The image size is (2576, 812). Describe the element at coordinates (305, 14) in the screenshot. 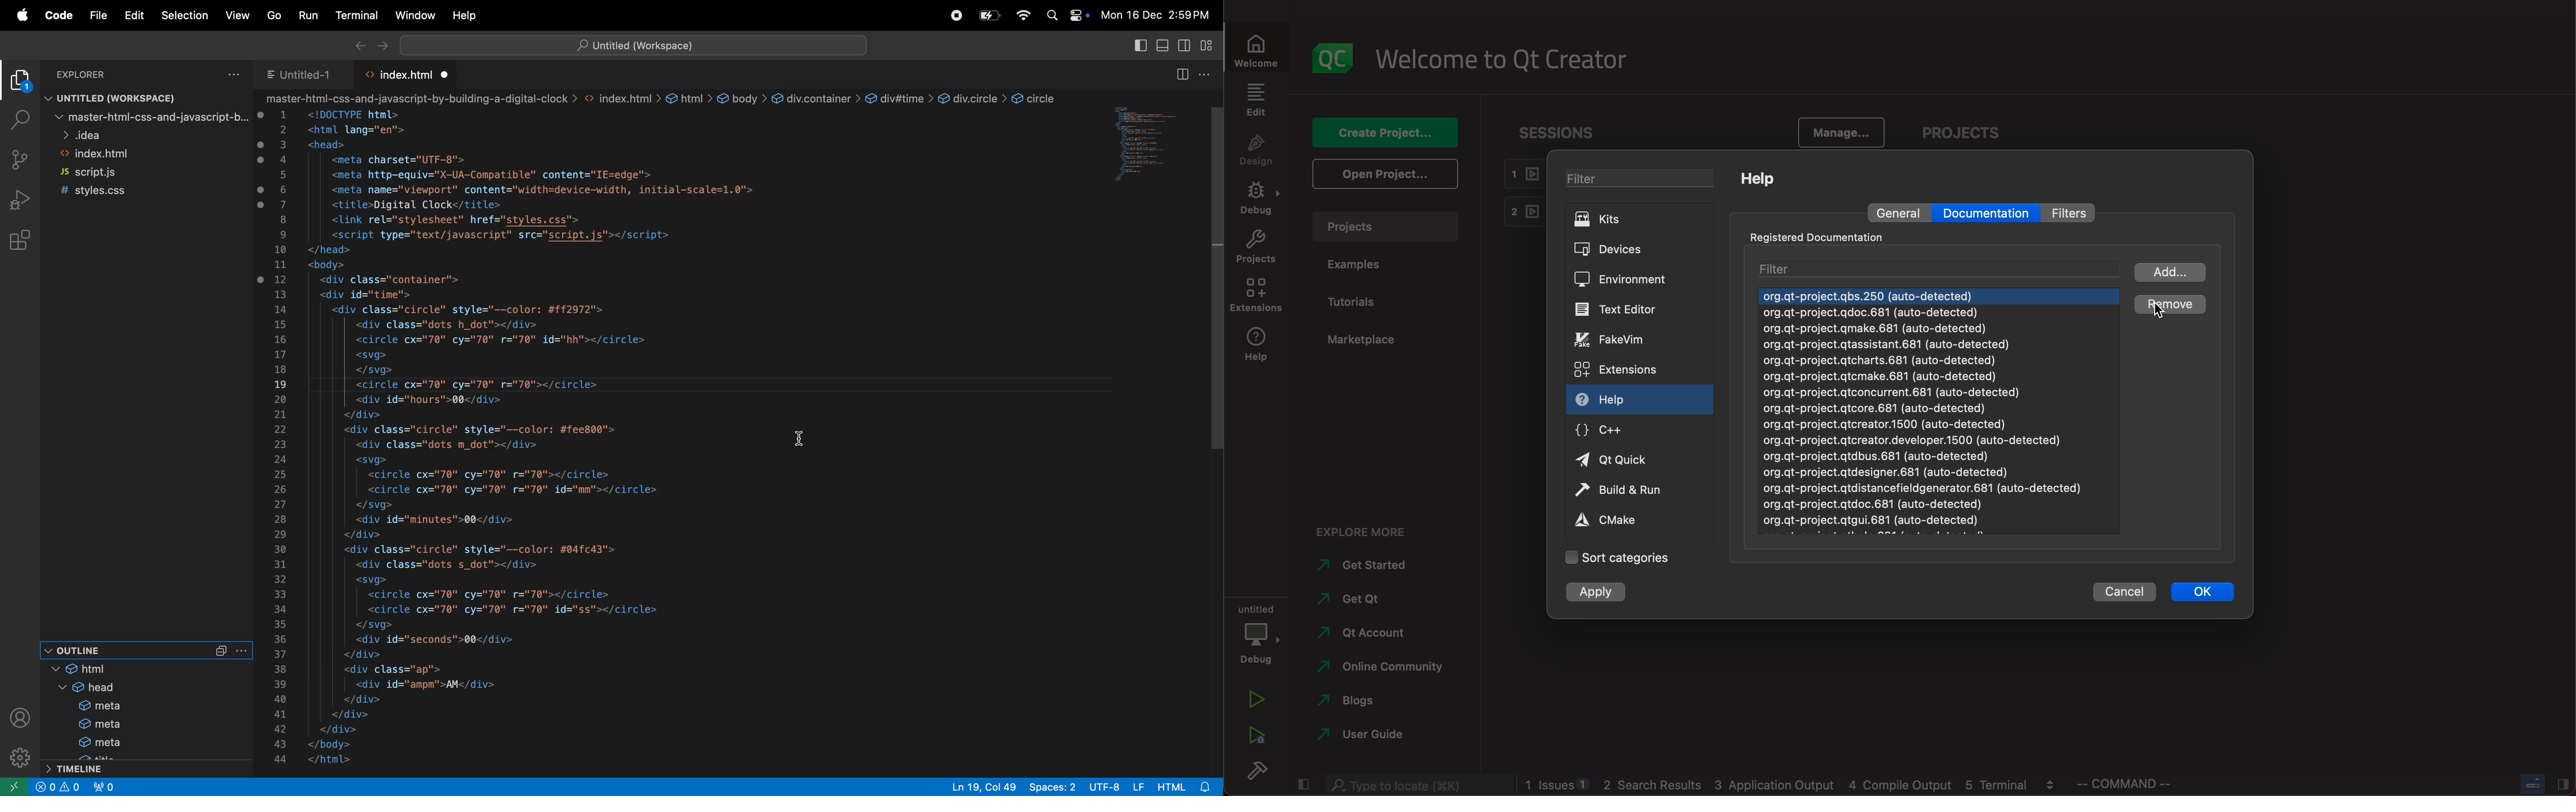

I see `run` at that location.